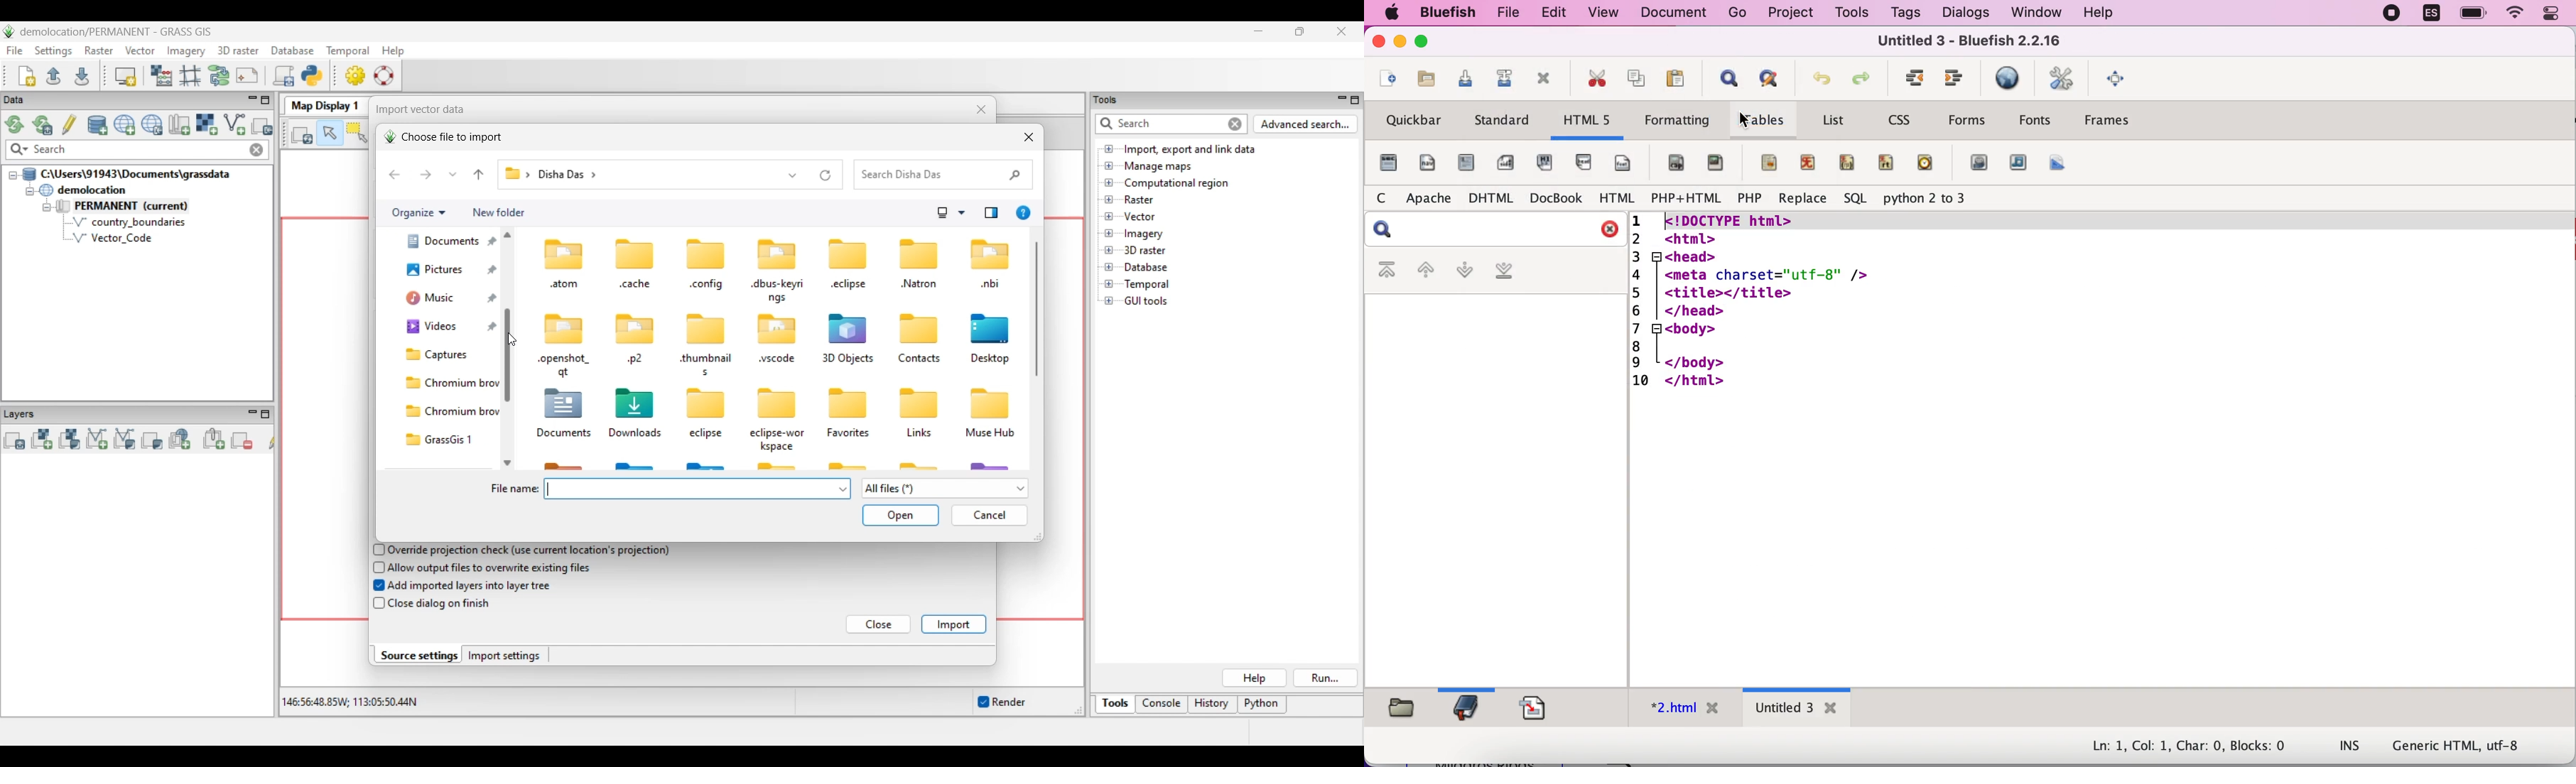 Image resolution: width=2576 pixels, height=784 pixels. Describe the element at coordinates (2198, 747) in the screenshot. I see `Ln: 1, Col: 1, Char: 0, Blocks: 0` at that location.